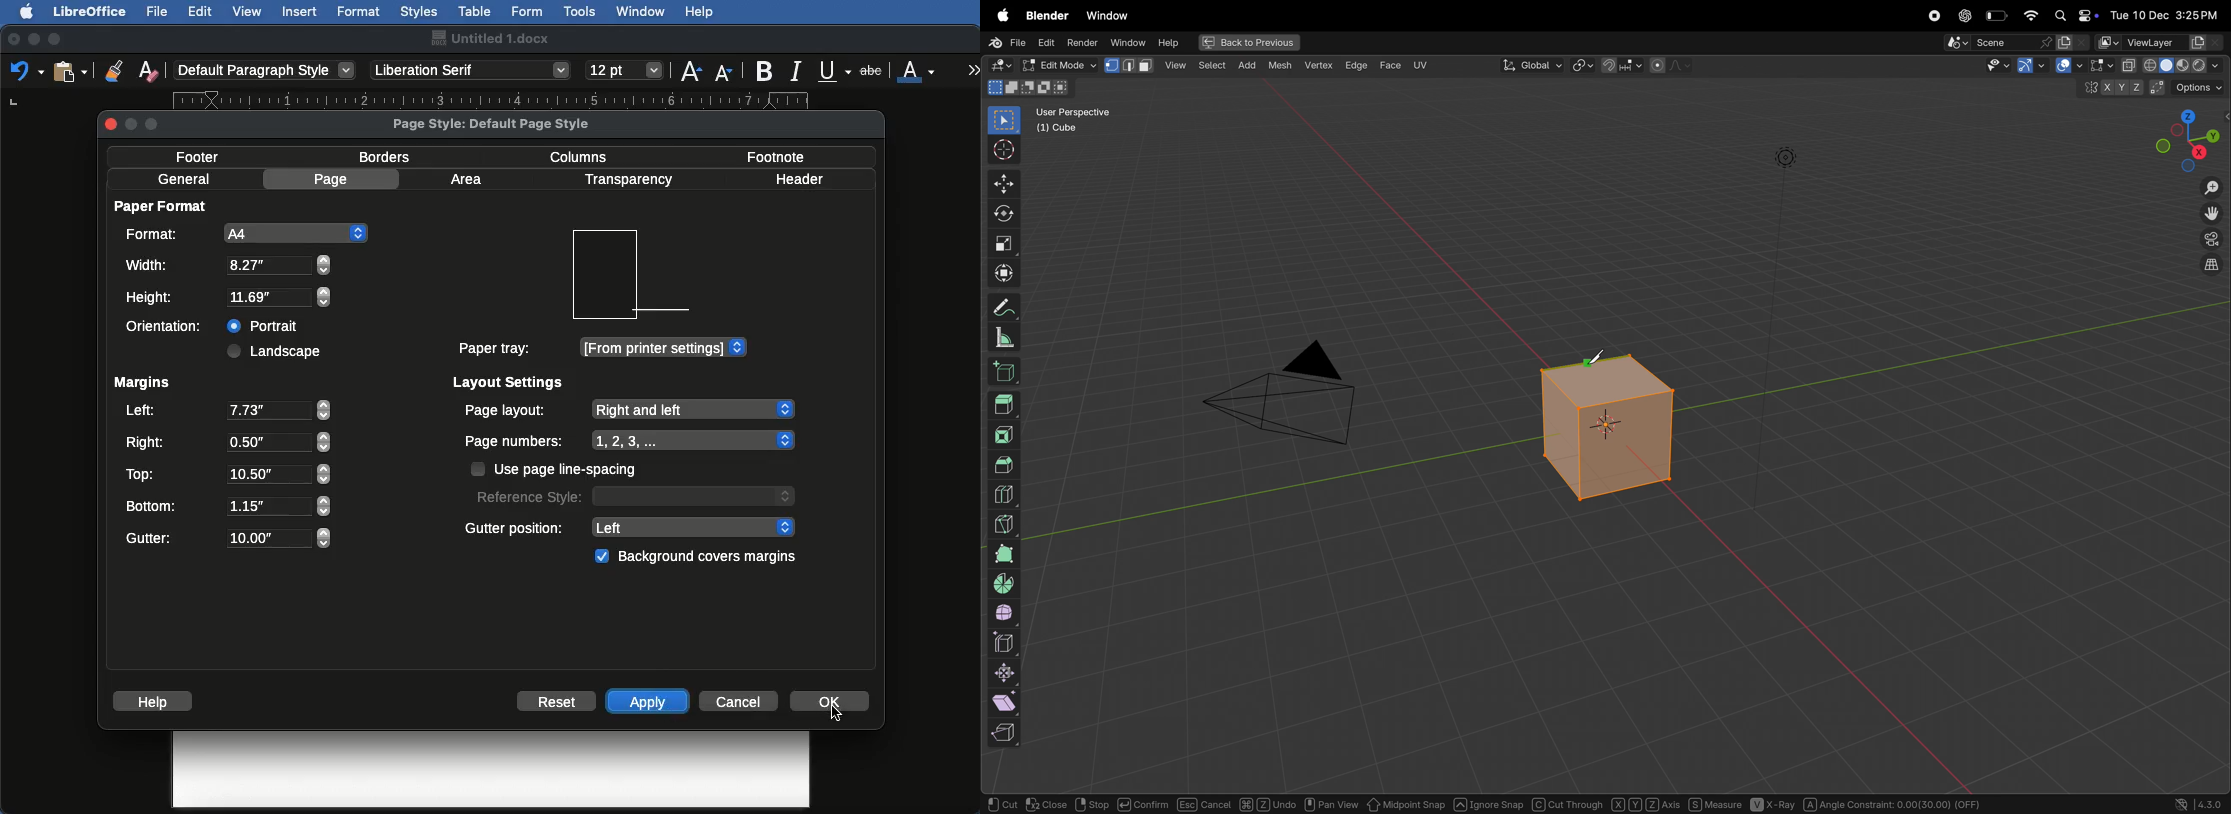 Image resolution: width=2240 pixels, height=840 pixels. I want to click on Wifi, so click(2029, 15).